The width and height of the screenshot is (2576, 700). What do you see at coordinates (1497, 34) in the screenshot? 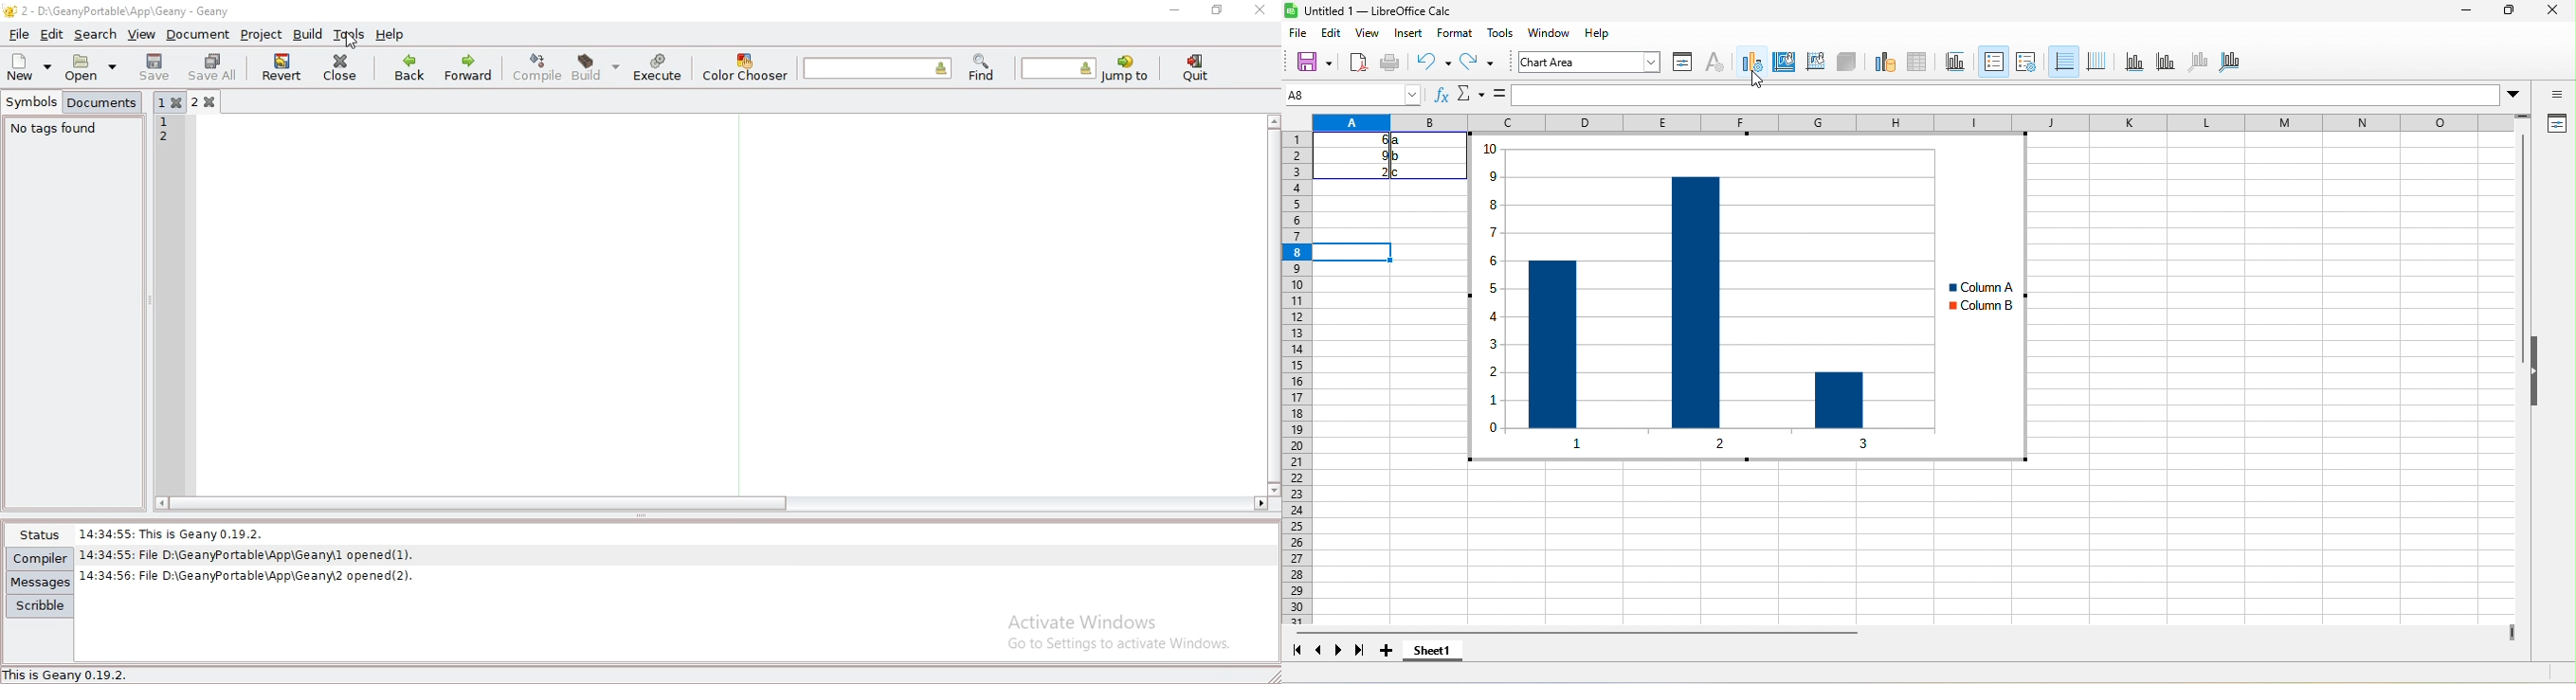
I see `styles` at bounding box center [1497, 34].